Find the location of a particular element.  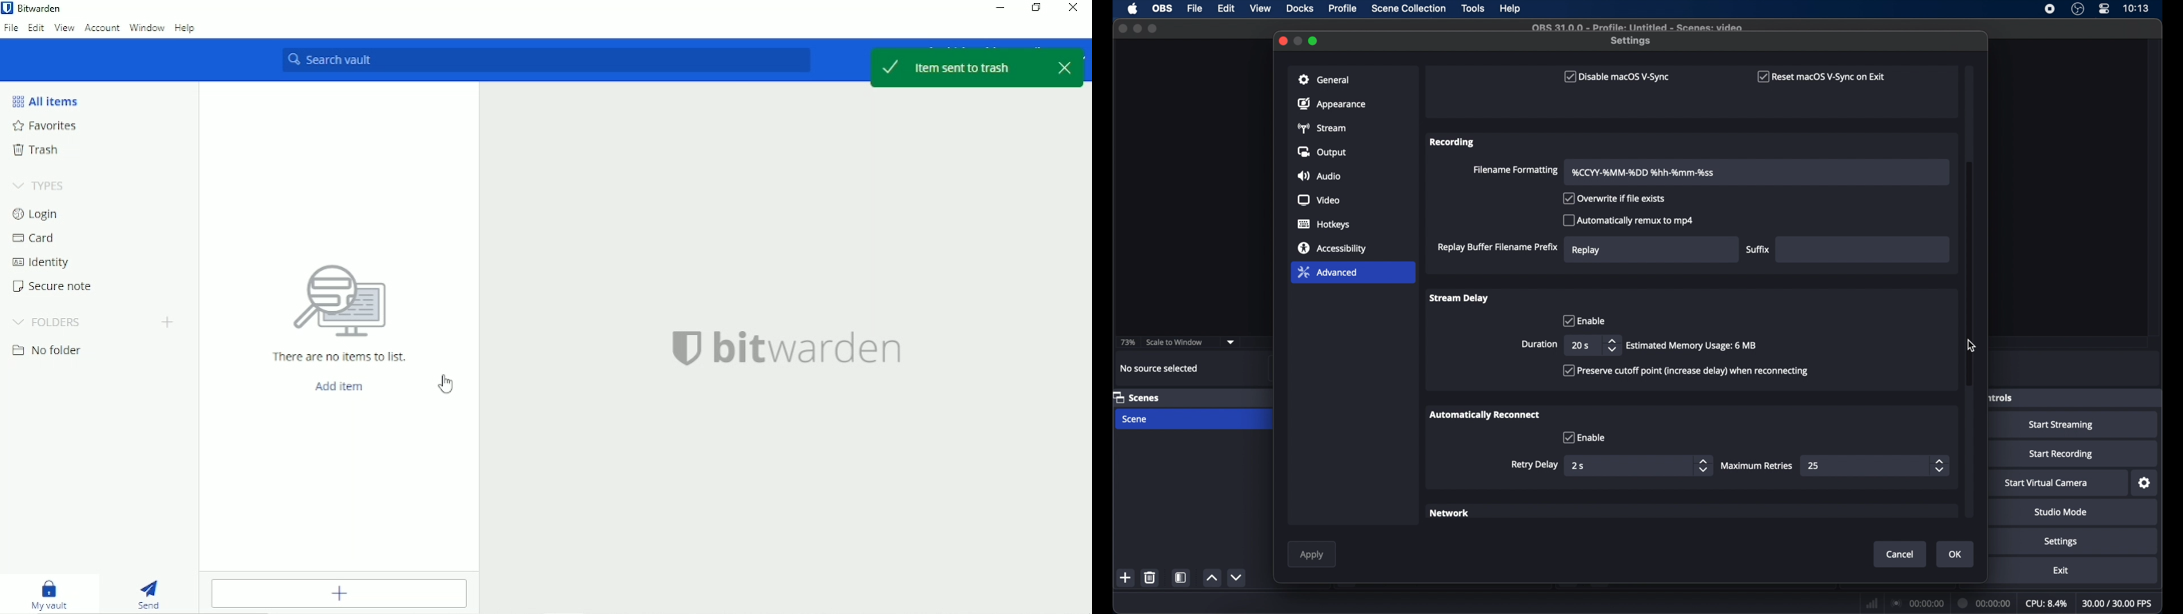

stepper buttons is located at coordinates (1612, 345).